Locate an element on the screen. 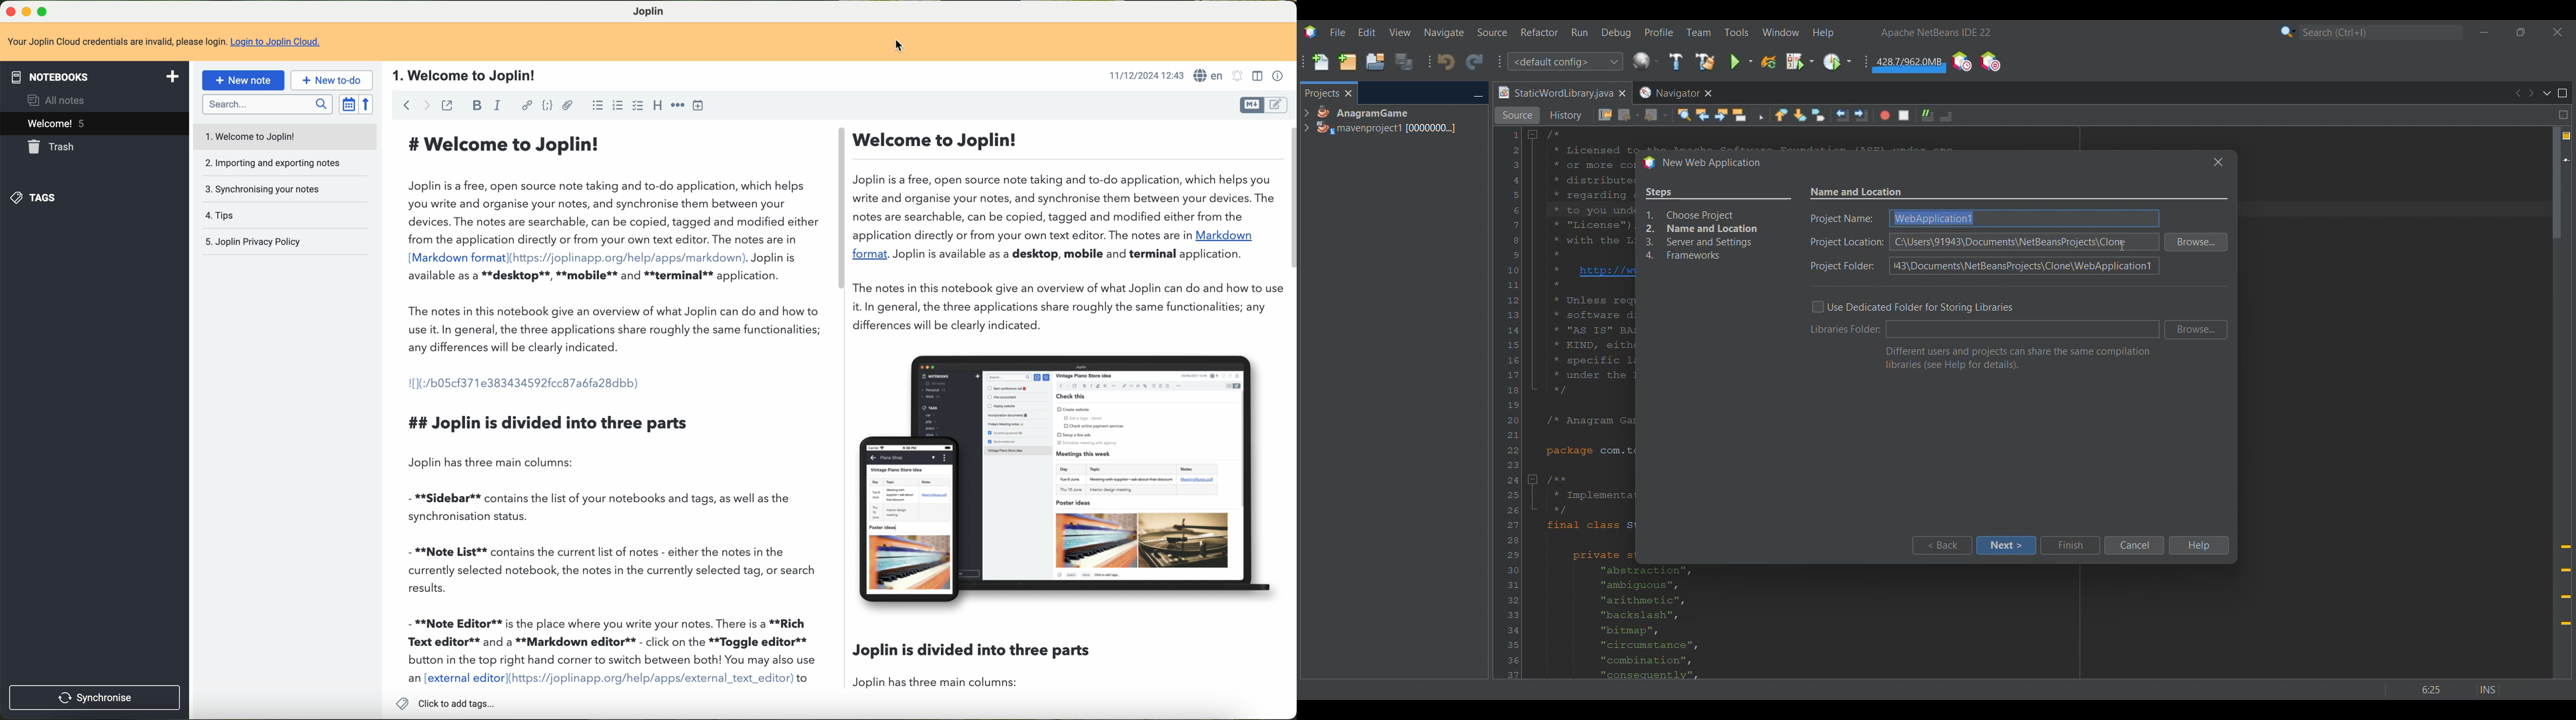 This screenshot has width=2576, height=728. navigate back arrow is located at coordinates (403, 105).